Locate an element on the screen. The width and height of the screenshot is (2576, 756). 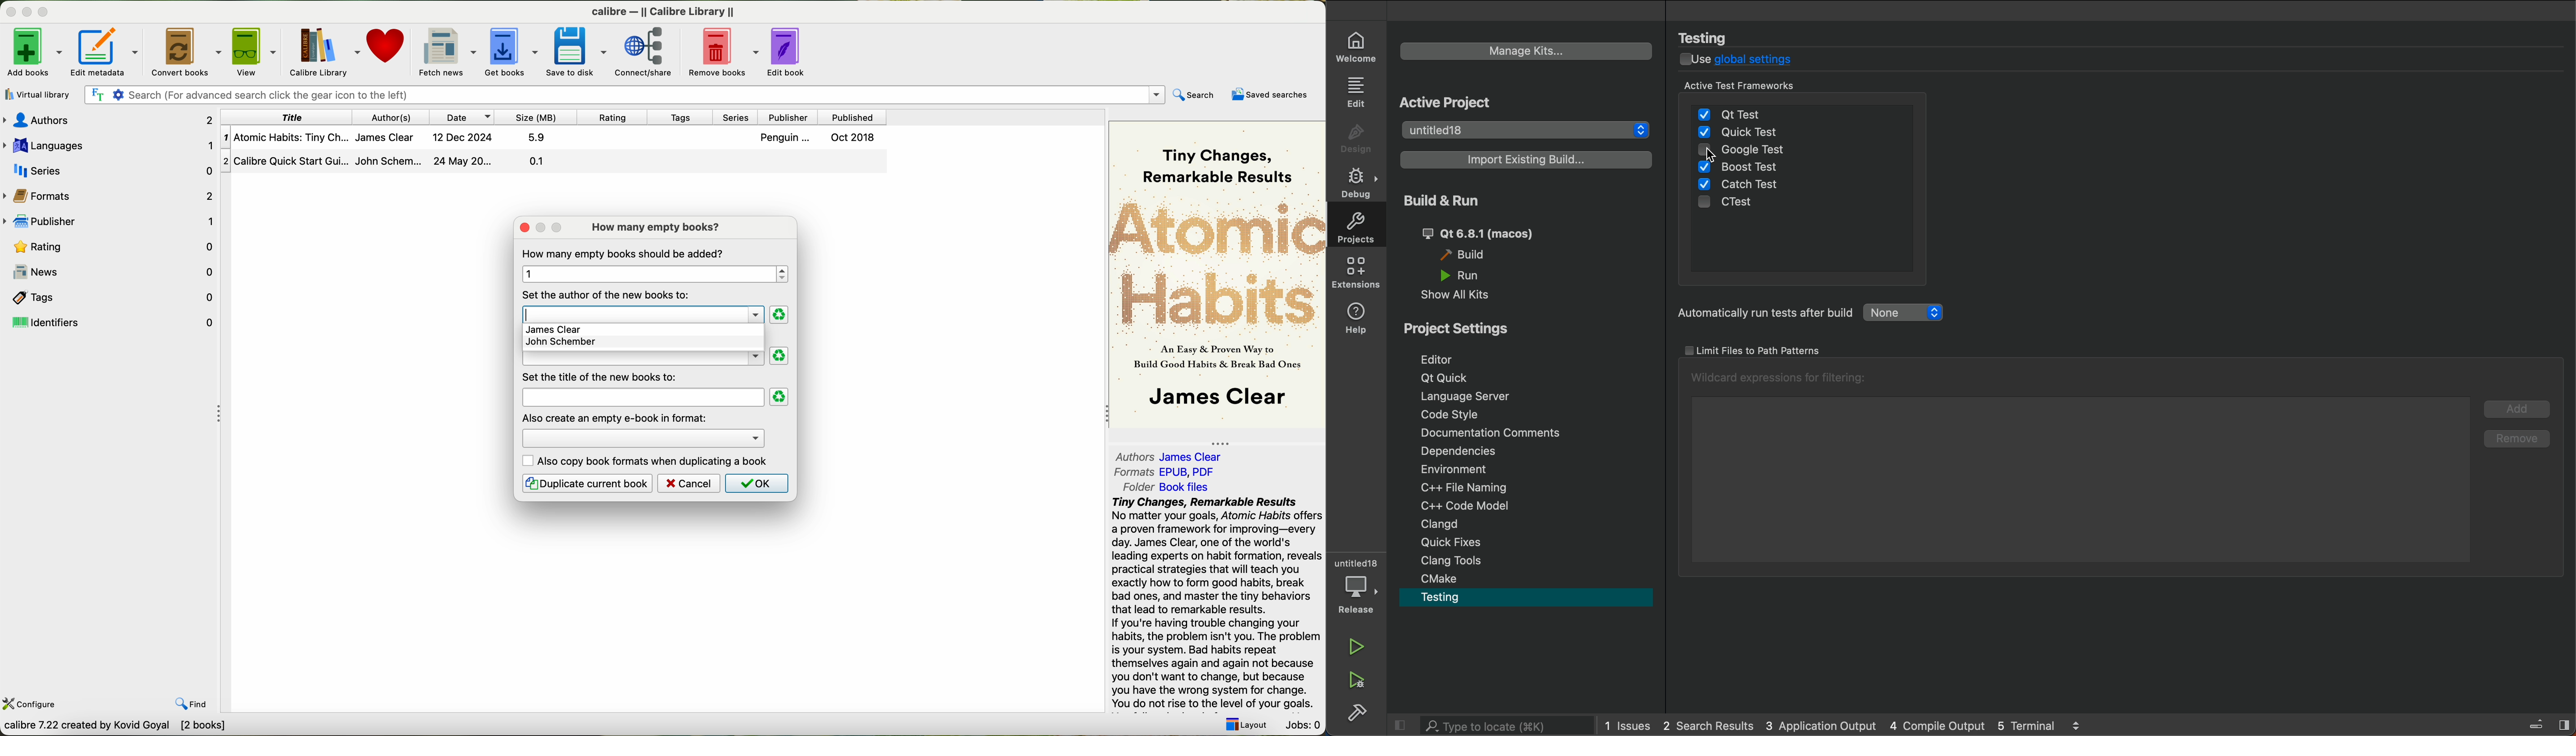
language server is located at coordinates (1522, 398).